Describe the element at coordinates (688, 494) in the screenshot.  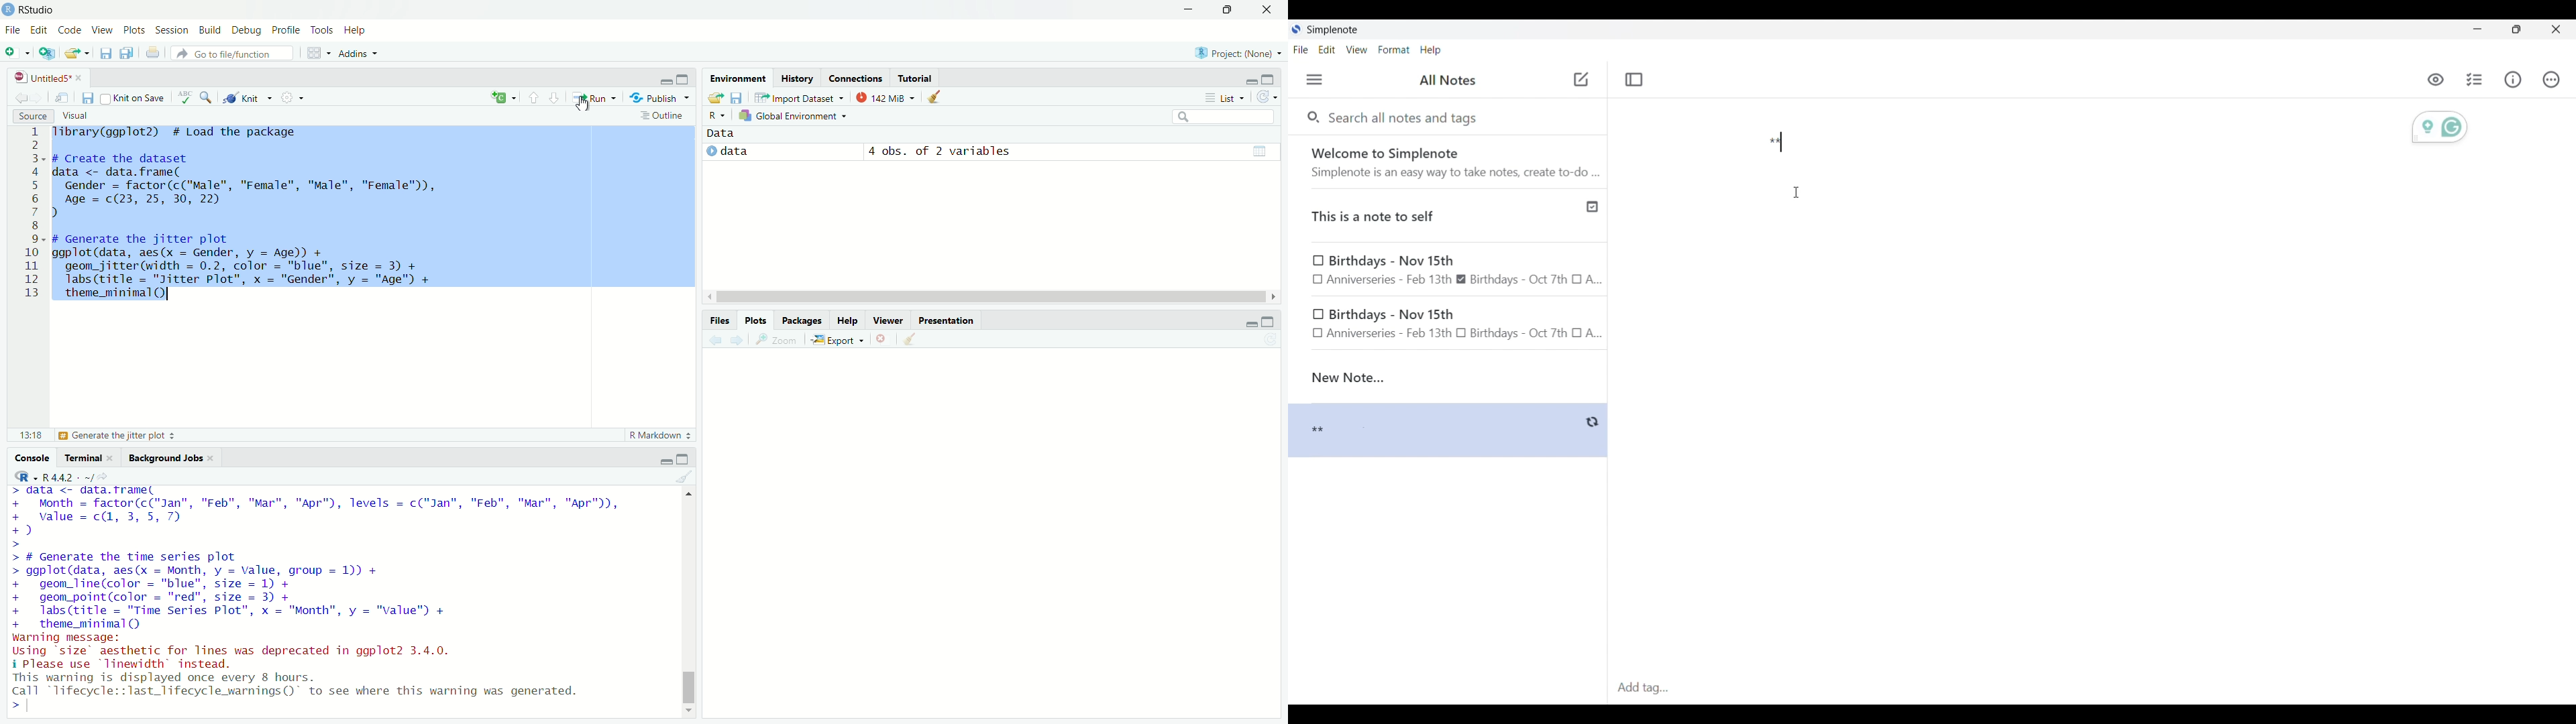
I see `move up` at that location.